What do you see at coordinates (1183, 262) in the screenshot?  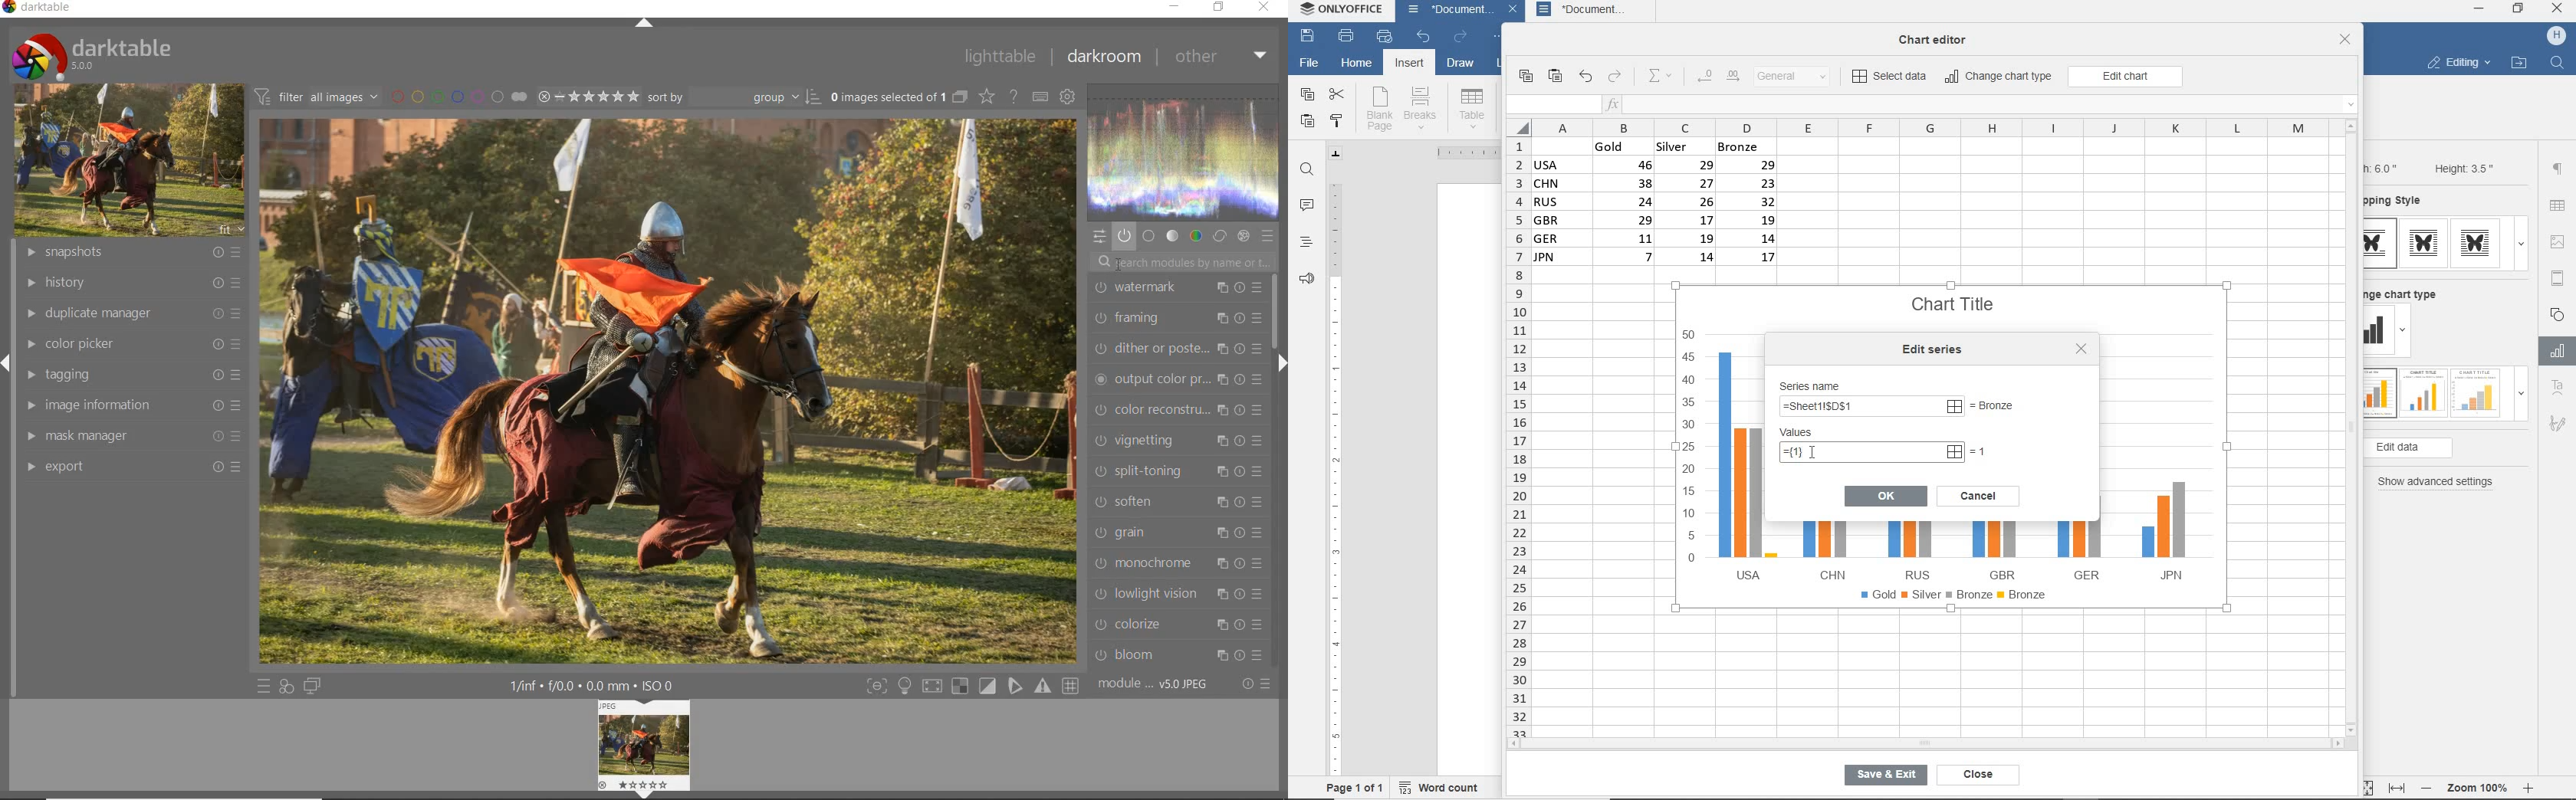 I see `search modules` at bounding box center [1183, 262].